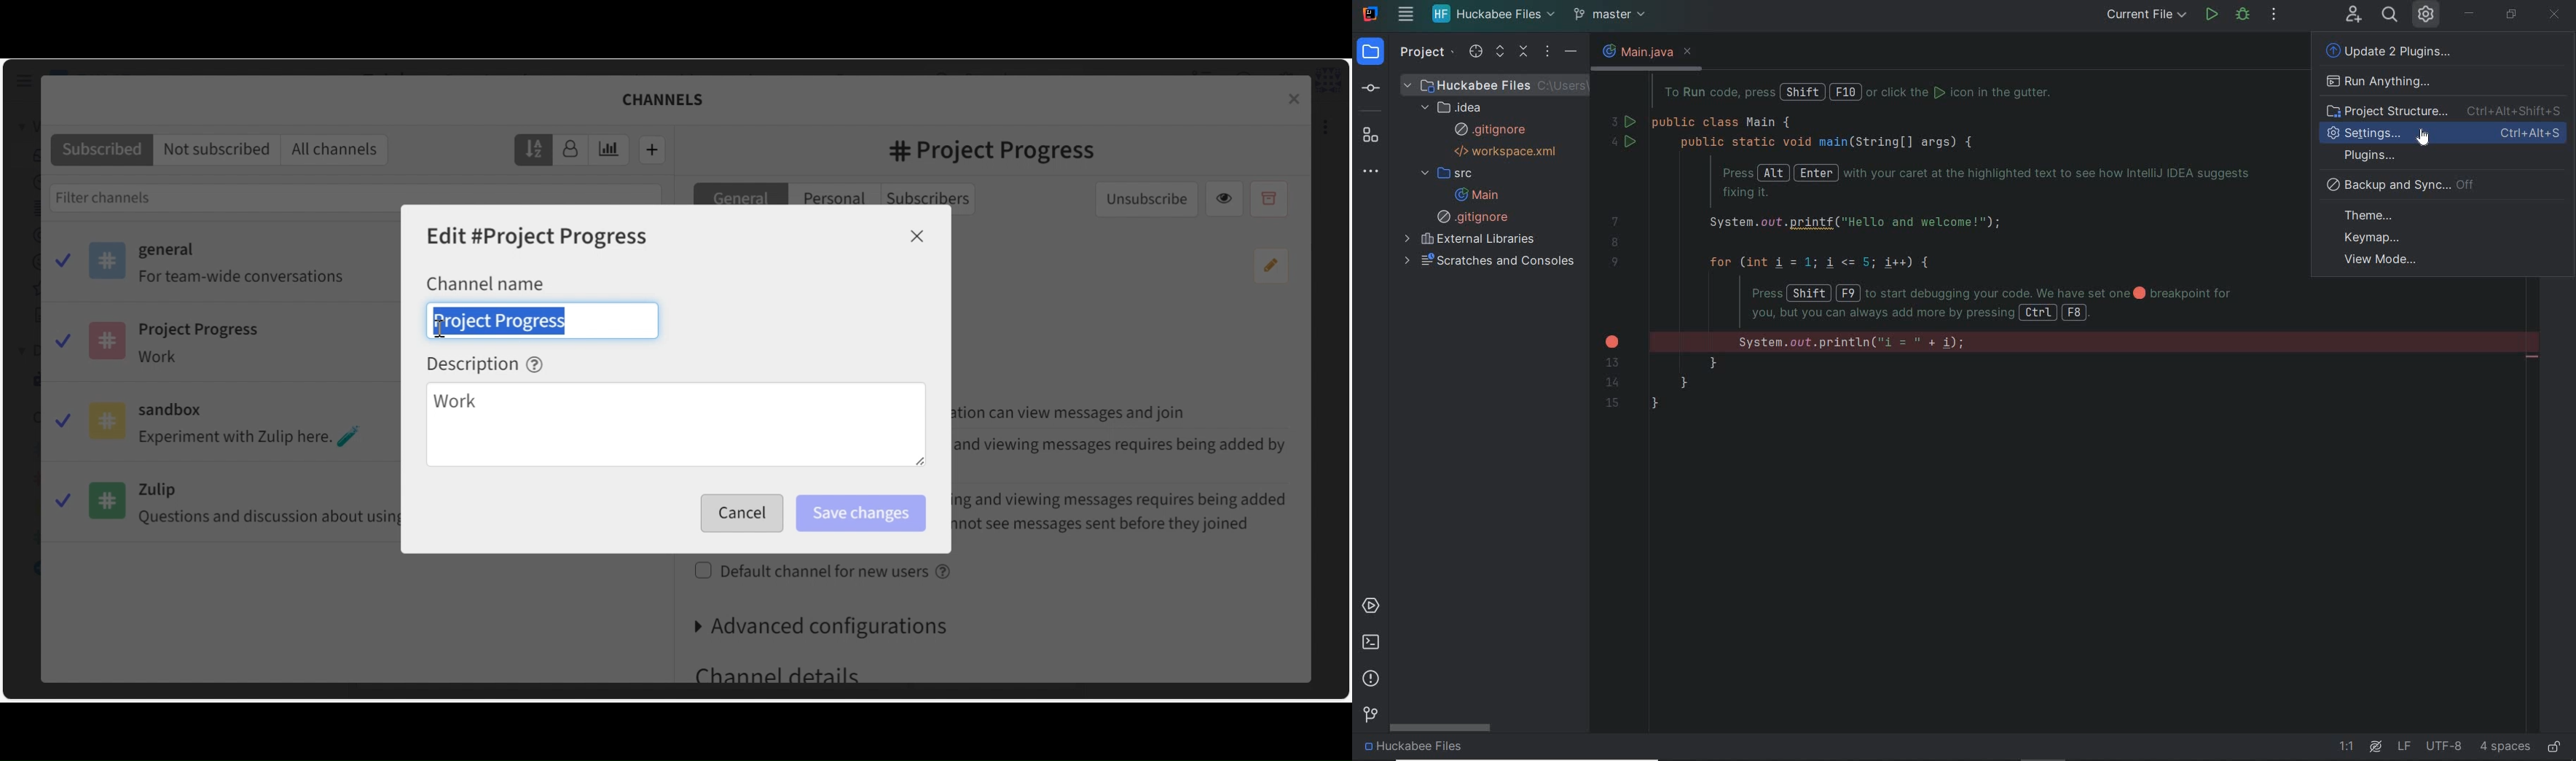 The width and height of the screenshot is (2576, 784). Describe the element at coordinates (1493, 15) in the screenshot. I see `project file name` at that location.